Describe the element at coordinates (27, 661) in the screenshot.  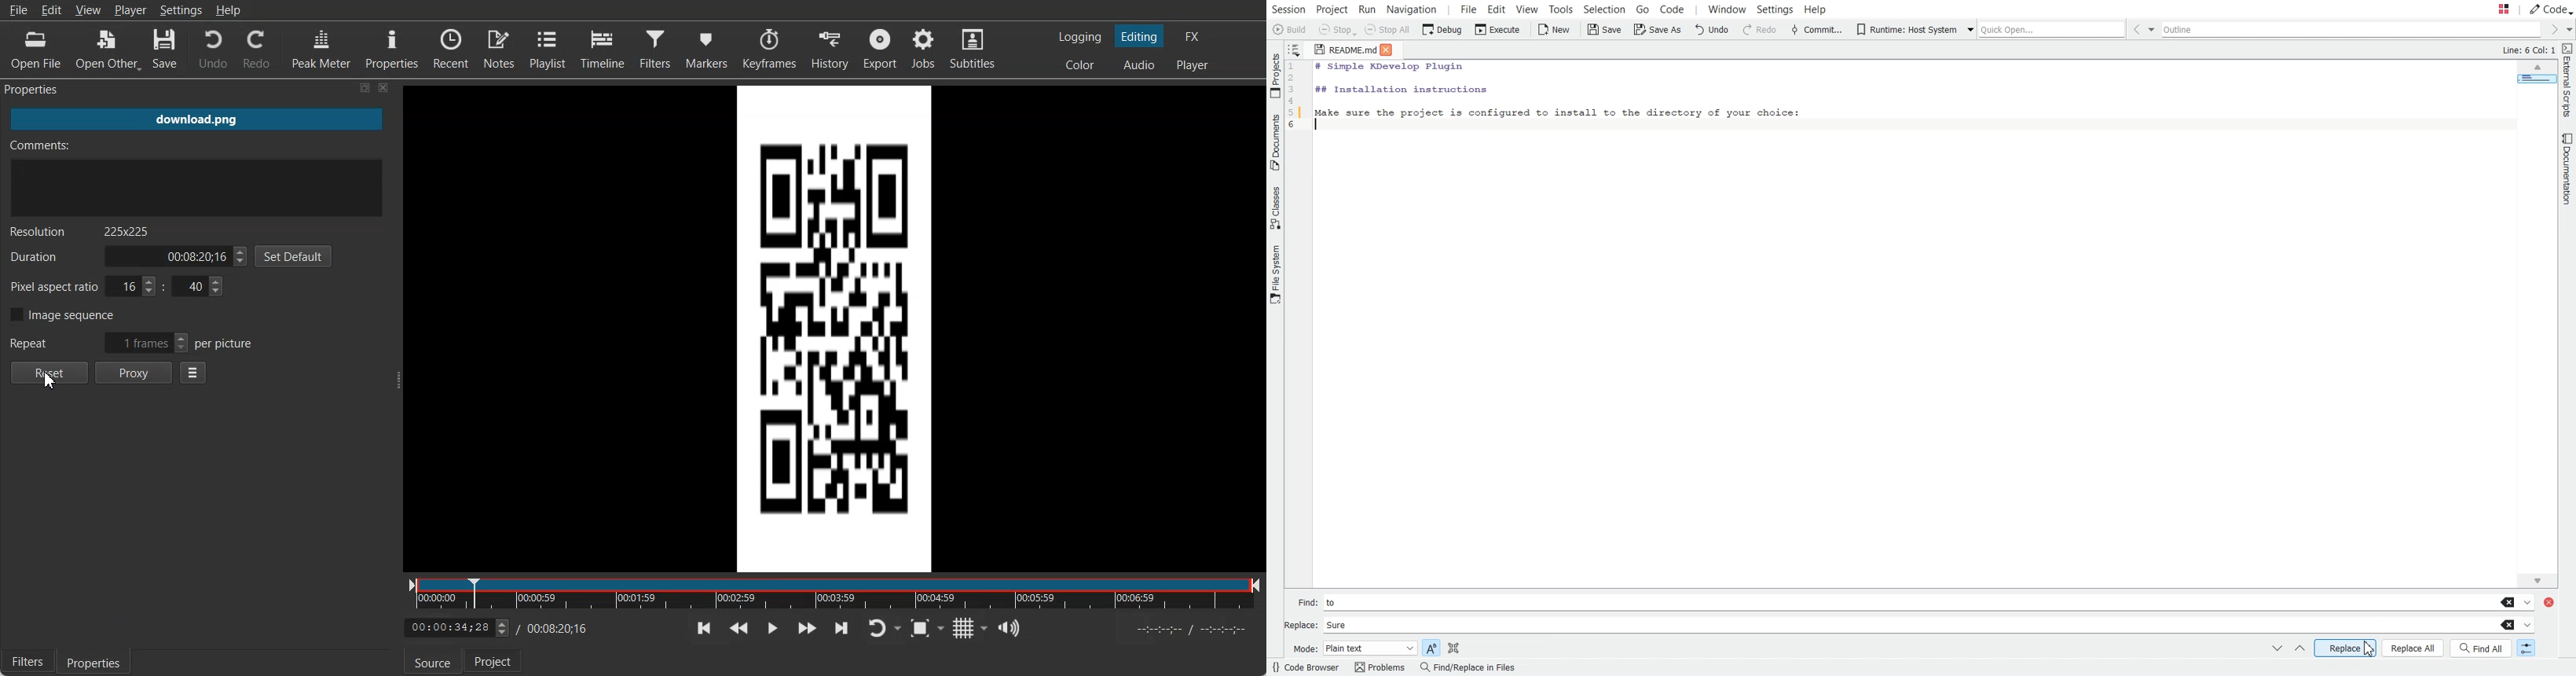
I see `Filters` at that location.